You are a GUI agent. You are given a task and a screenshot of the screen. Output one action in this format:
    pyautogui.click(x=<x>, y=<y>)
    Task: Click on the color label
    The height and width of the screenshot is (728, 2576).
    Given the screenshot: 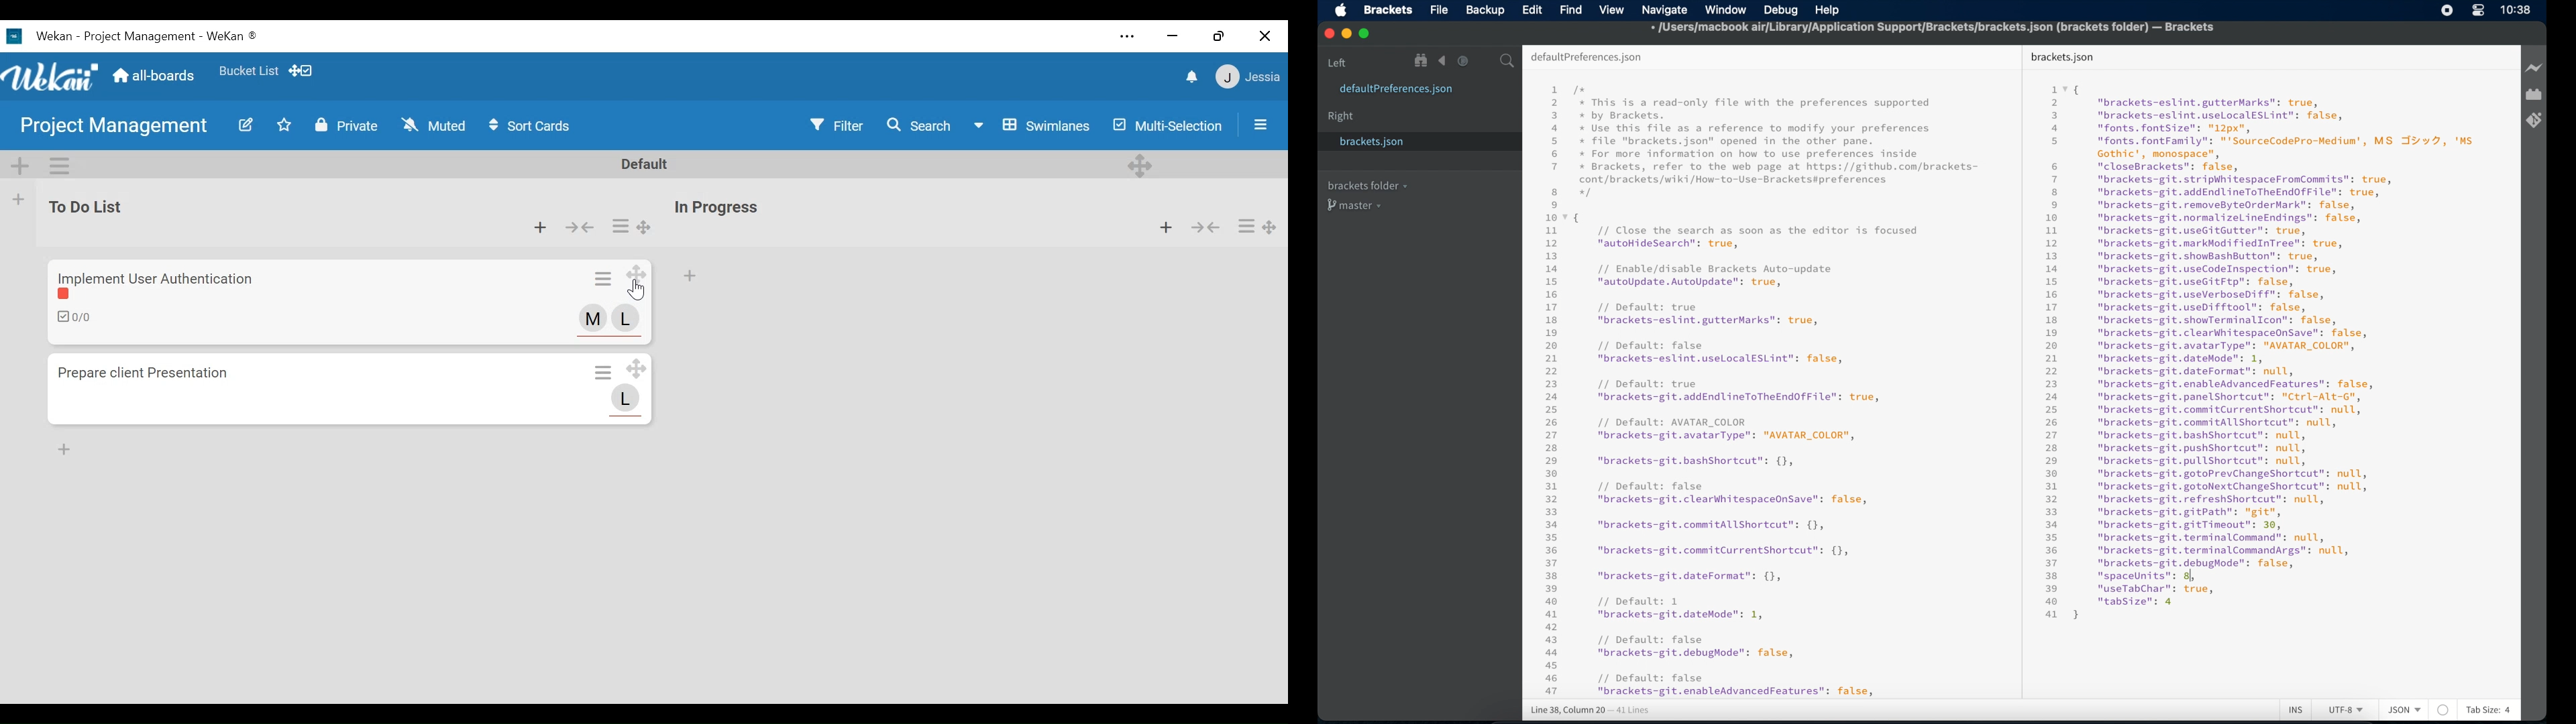 What is the action you would take?
    pyautogui.click(x=64, y=296)
    